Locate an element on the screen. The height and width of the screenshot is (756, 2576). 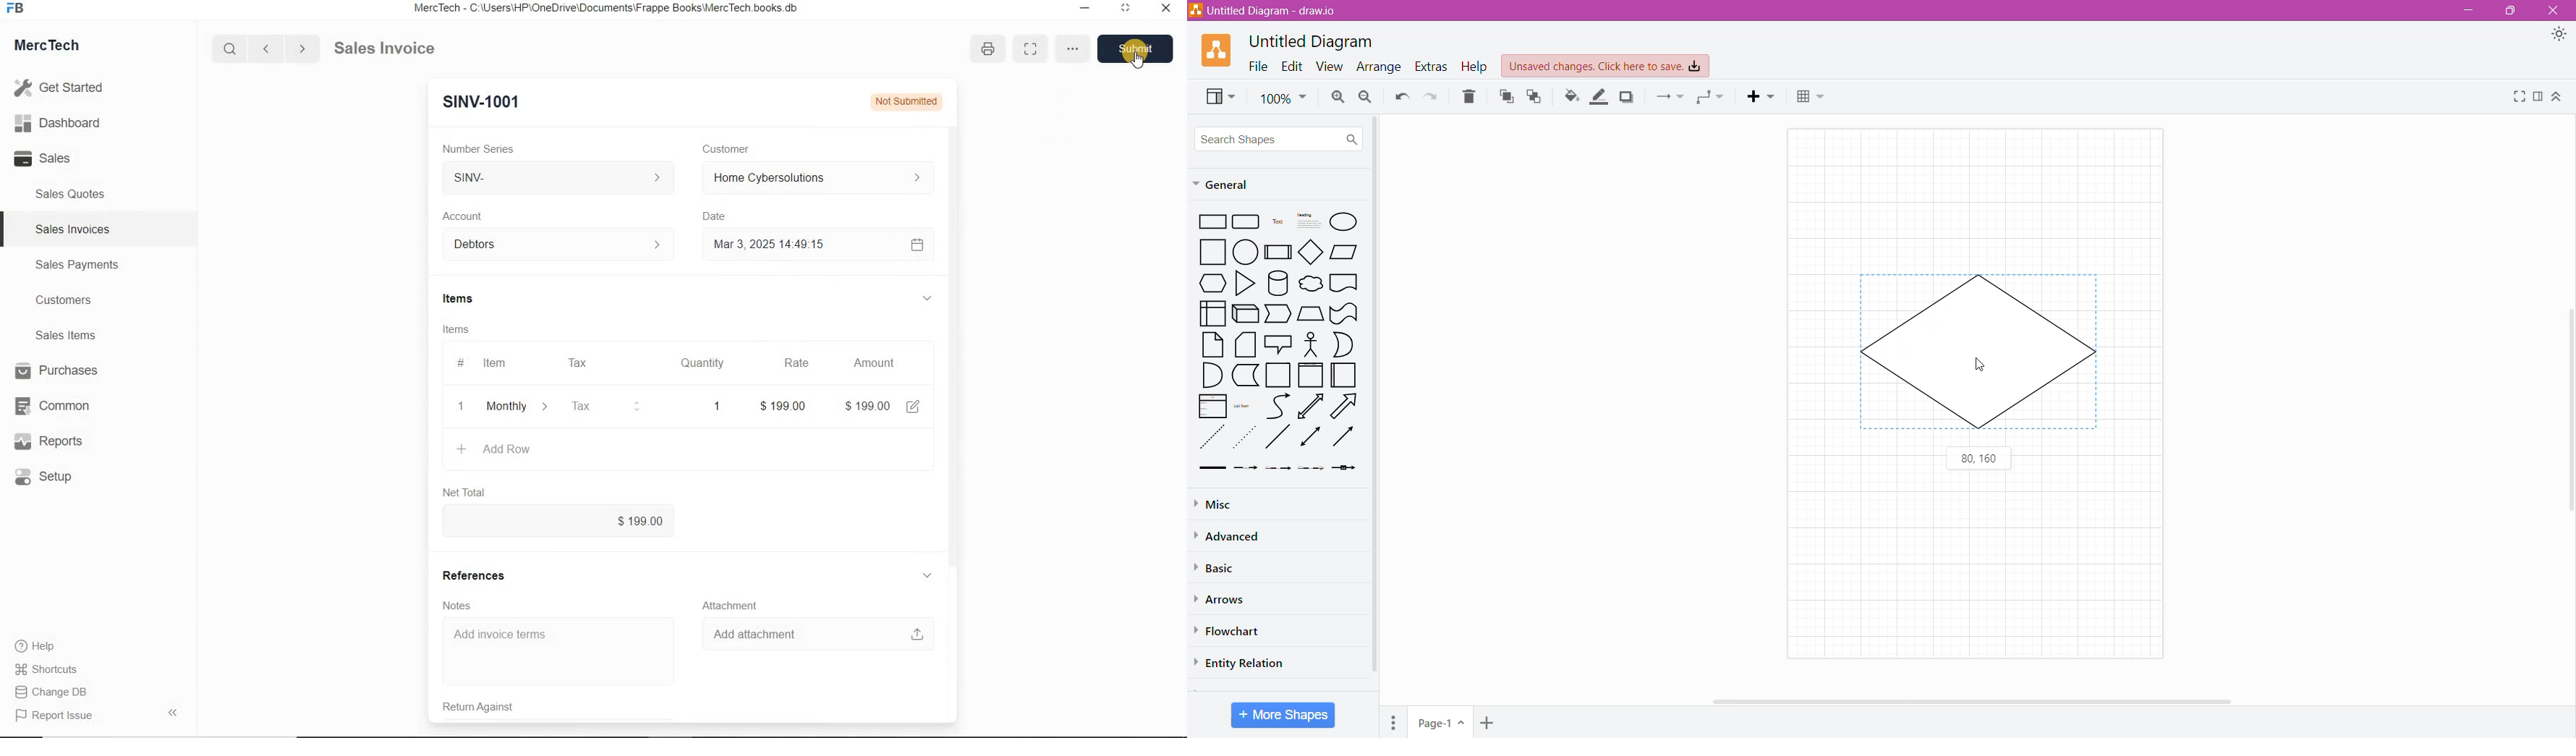
Item is located at coordinates (496, 363).